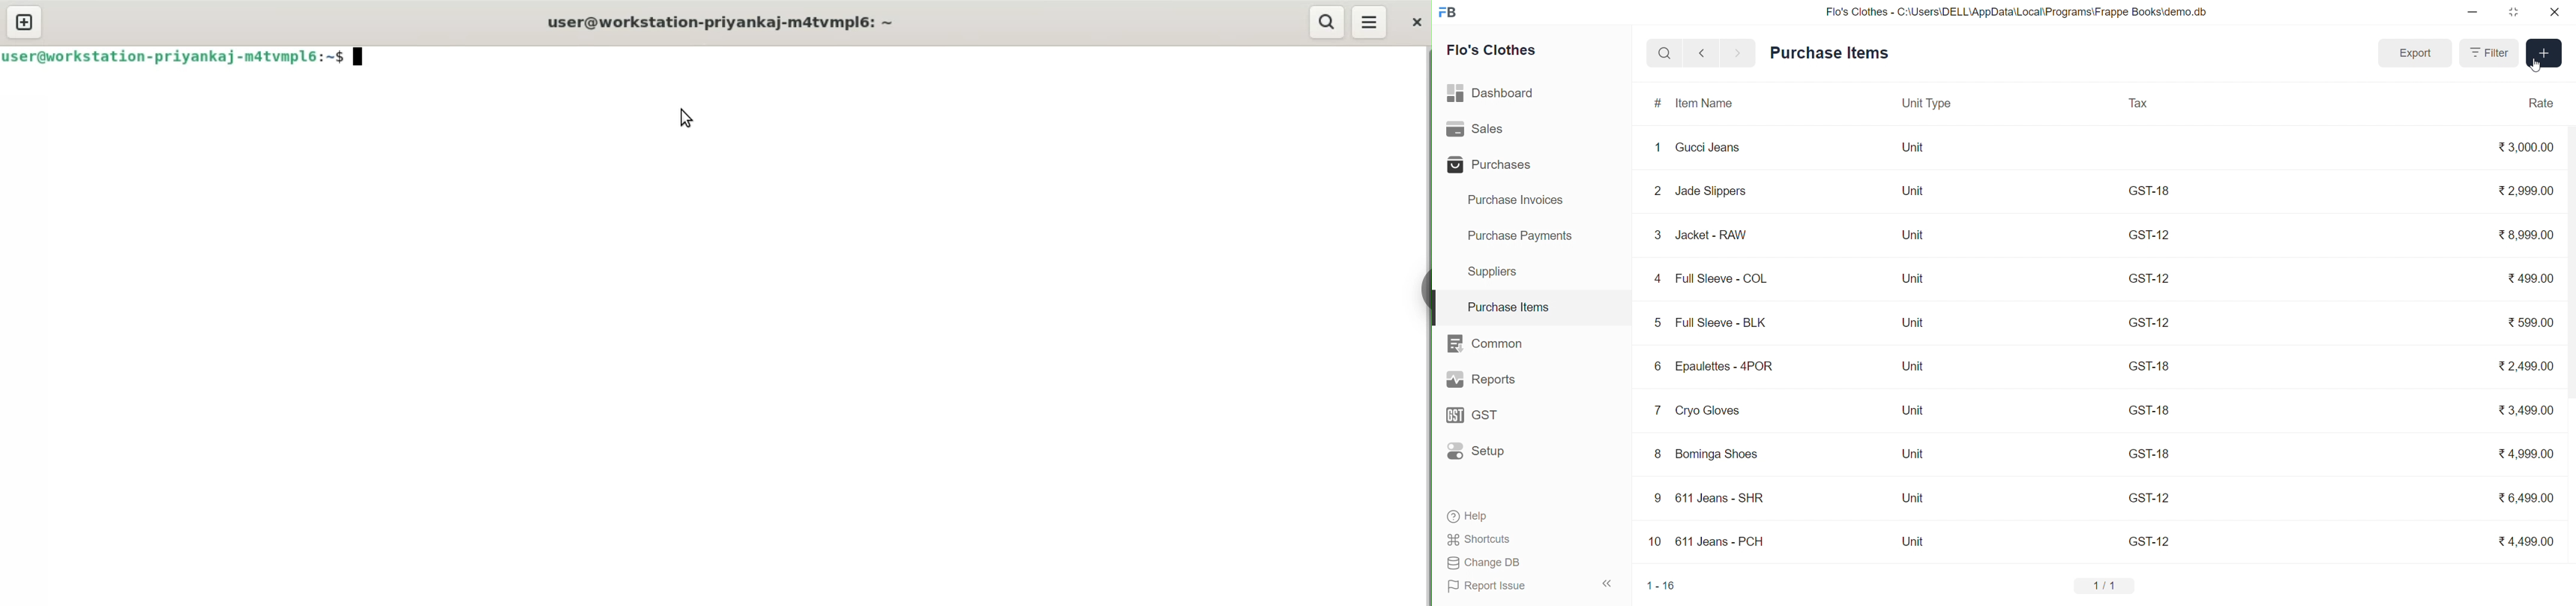  What do you see at coordinates (1506, 585) in the screenshot?
I see `Report Issue` at bounding box center [1506, 585].